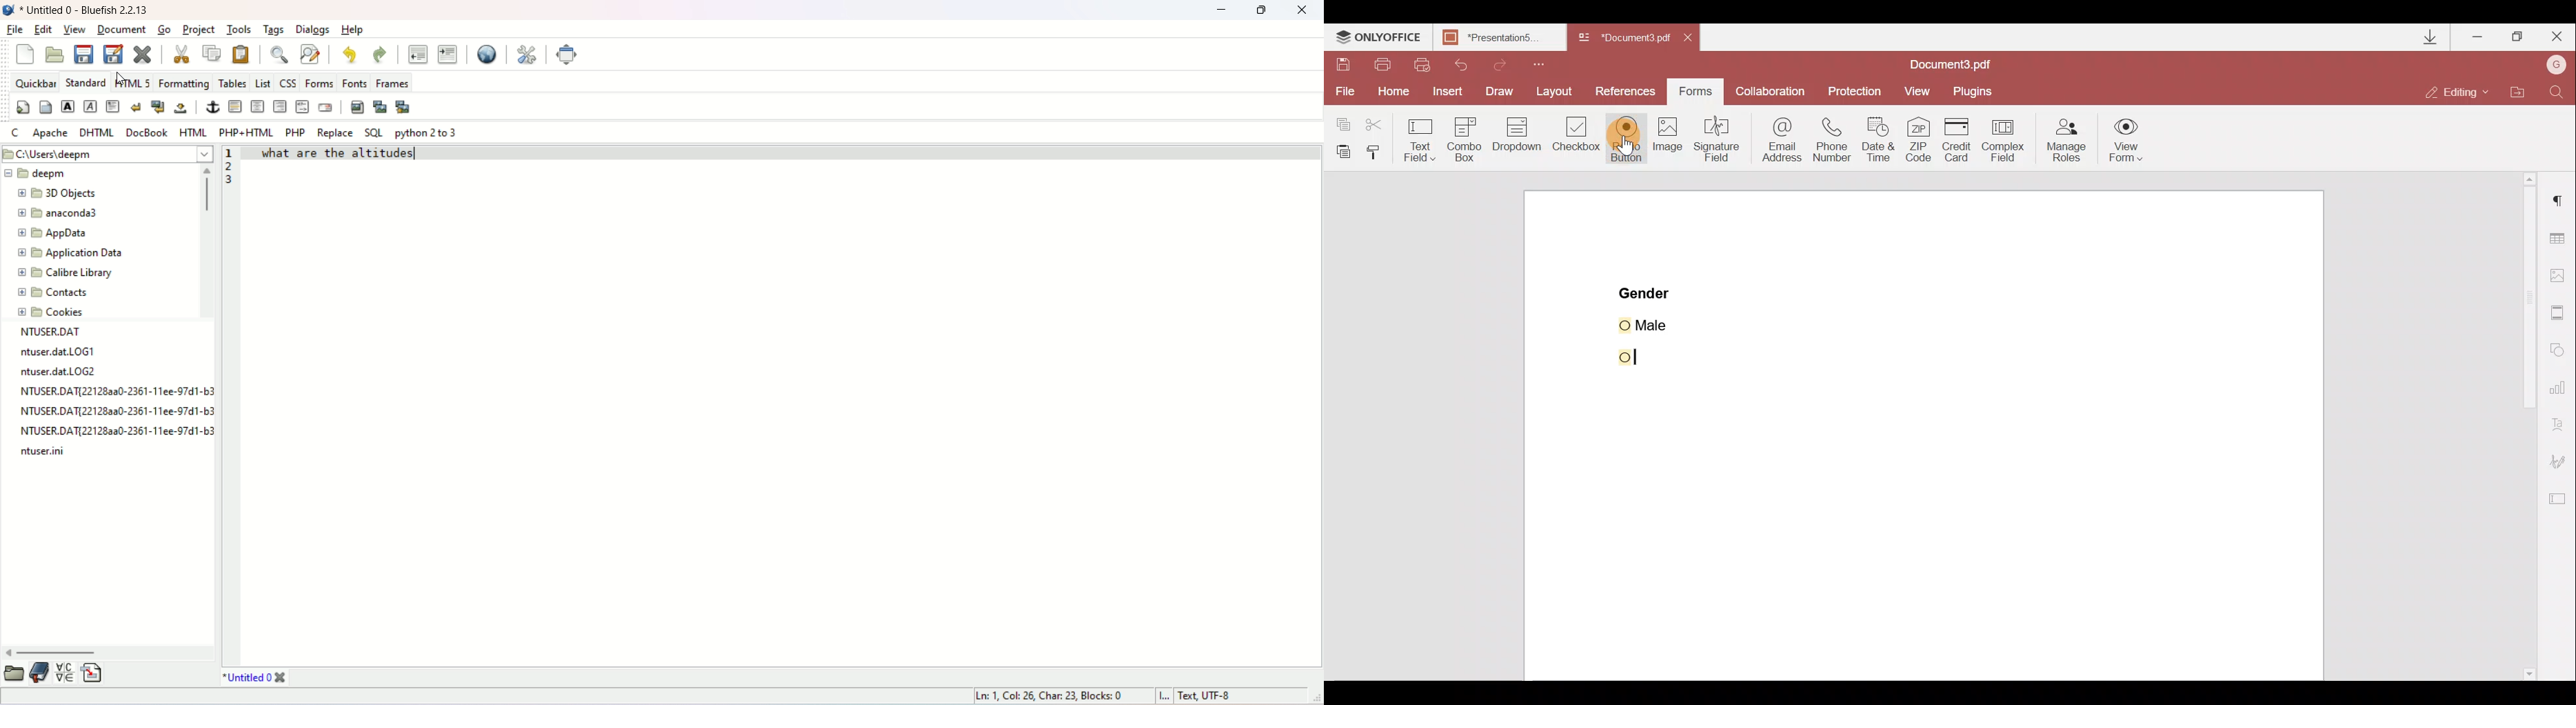 The width and height of the screenshot is (2576, 728). What do you see at coordinates (214, 106) in the screenshot?
I see `anchor/hyperlink` at bounding box center [214, 106].